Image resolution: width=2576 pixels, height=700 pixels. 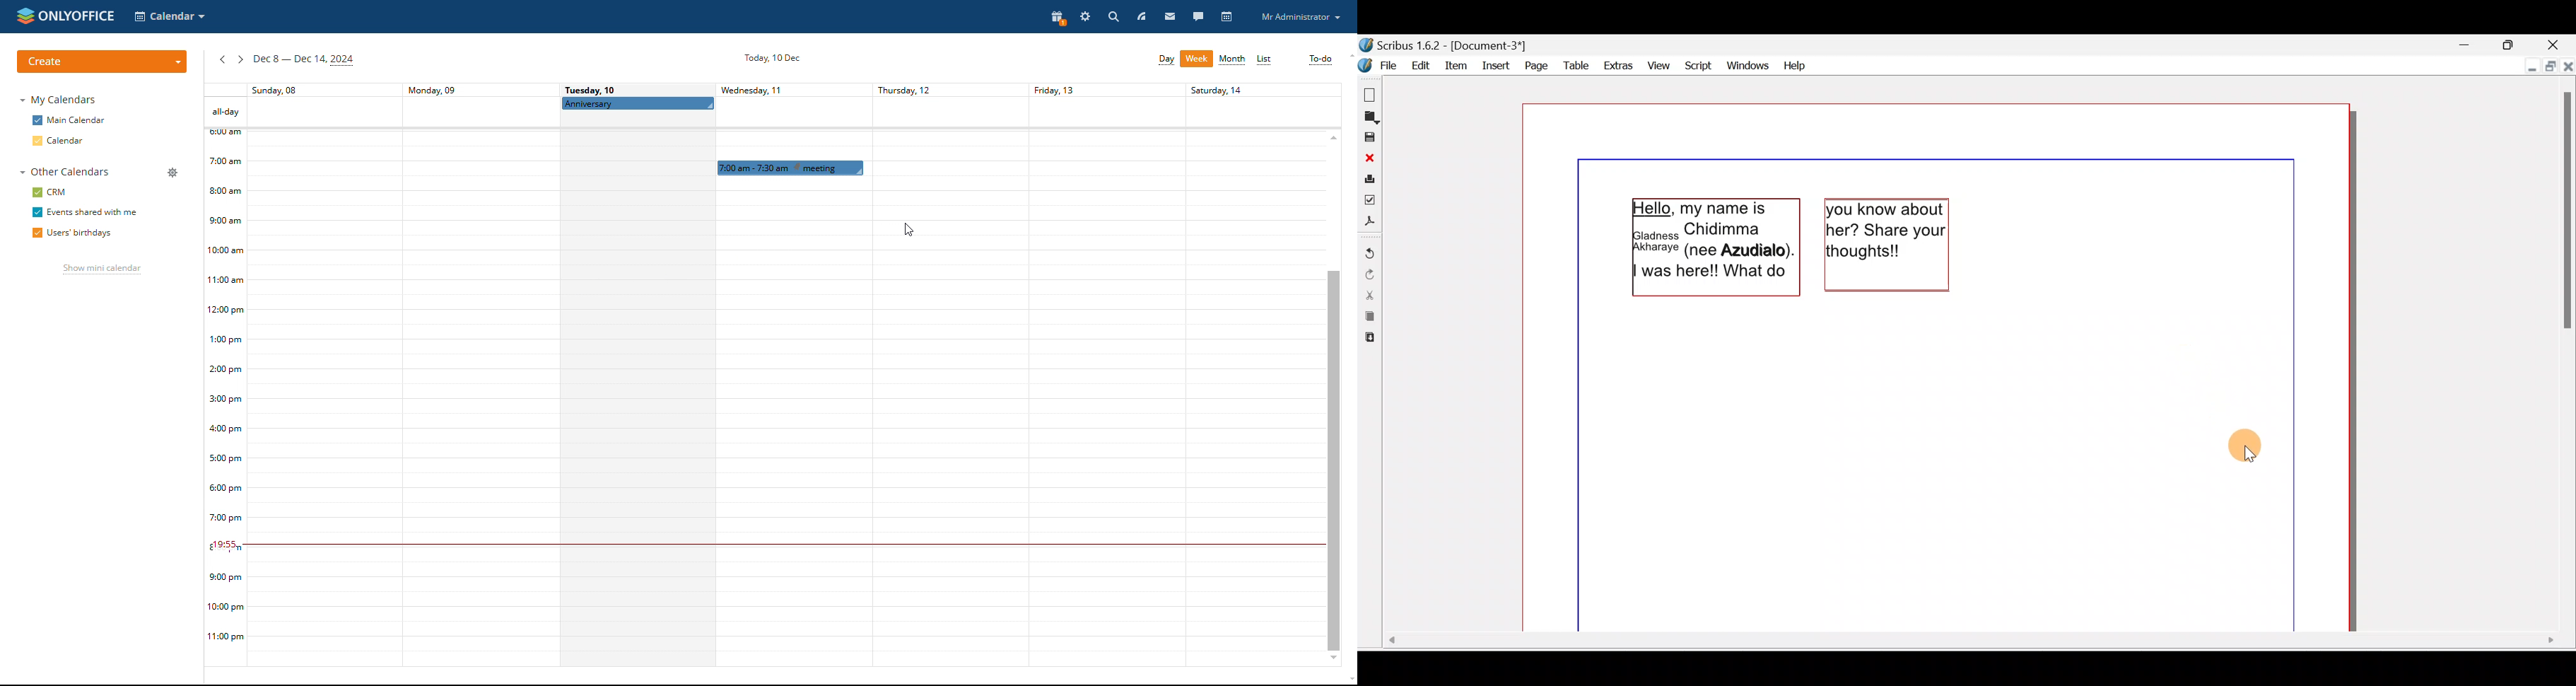 What do you see at coordinates (1055, 18) in the screenshot?
I see `present` at bounding box center [1055, 18].